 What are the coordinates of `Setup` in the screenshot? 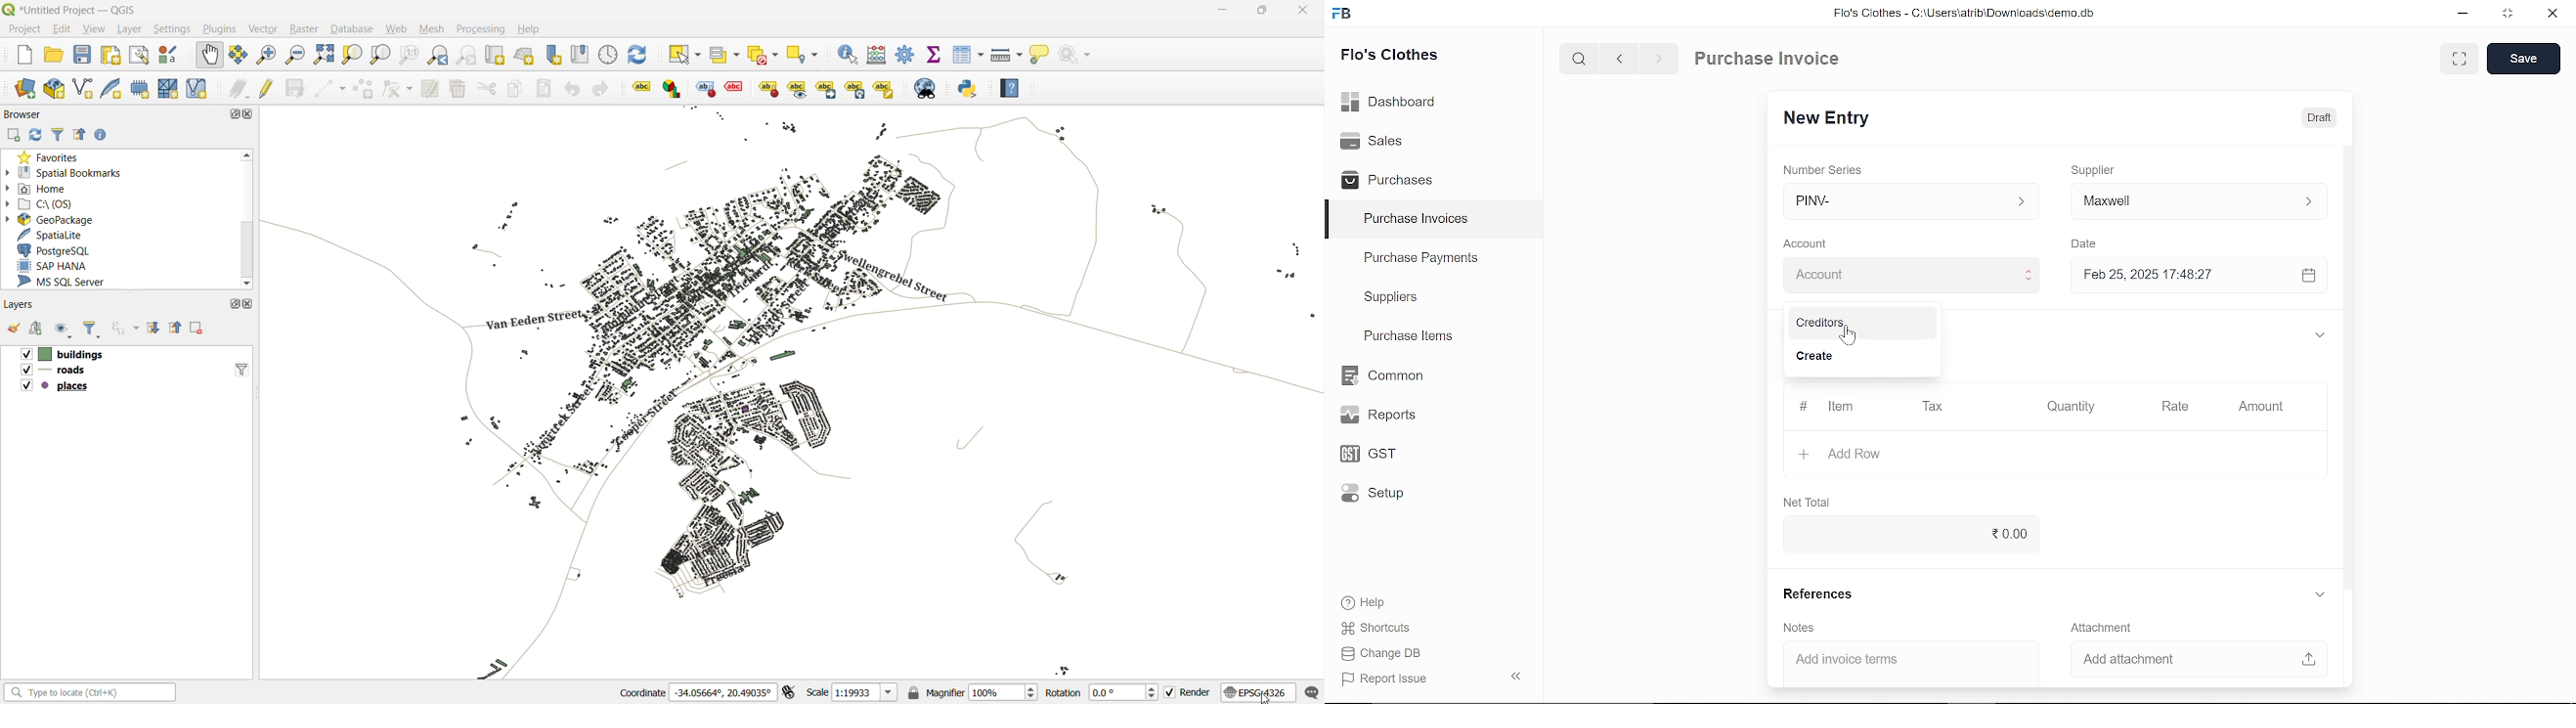 It's located at (1368, 497).